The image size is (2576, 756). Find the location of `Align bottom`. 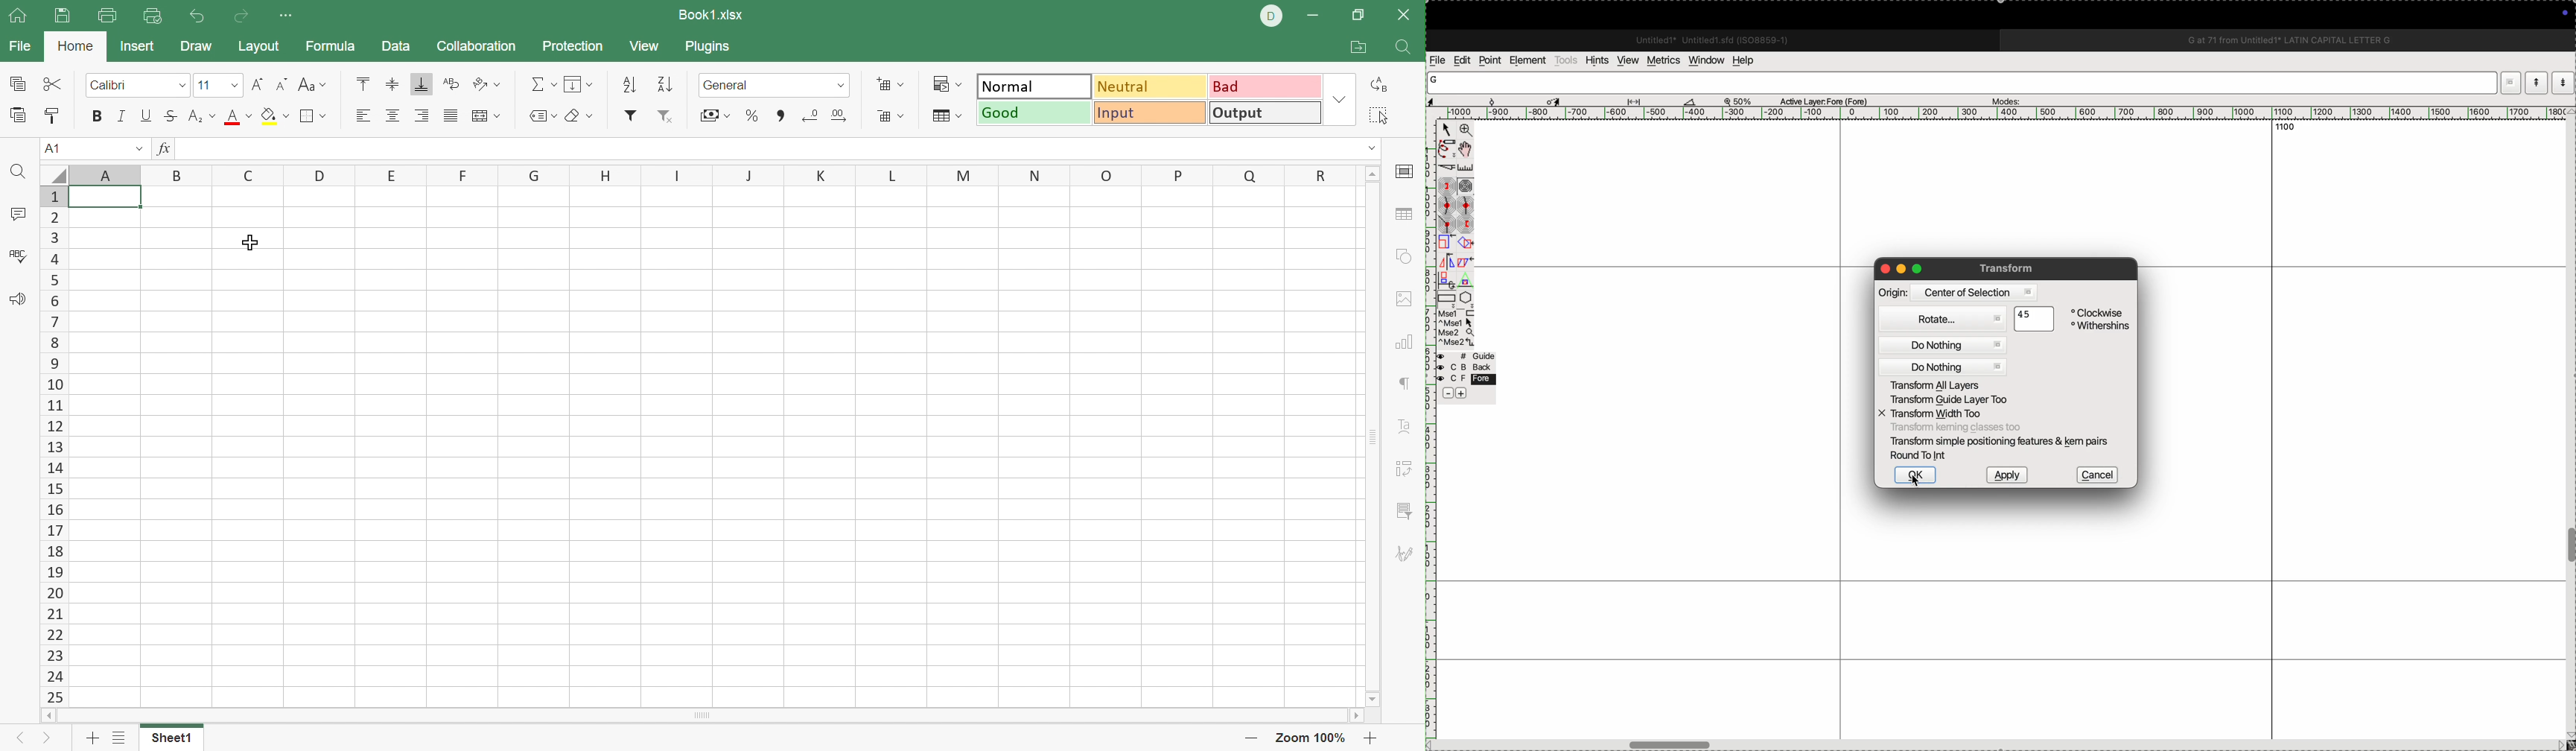

Align bottom is located at coordinates (423, 83).